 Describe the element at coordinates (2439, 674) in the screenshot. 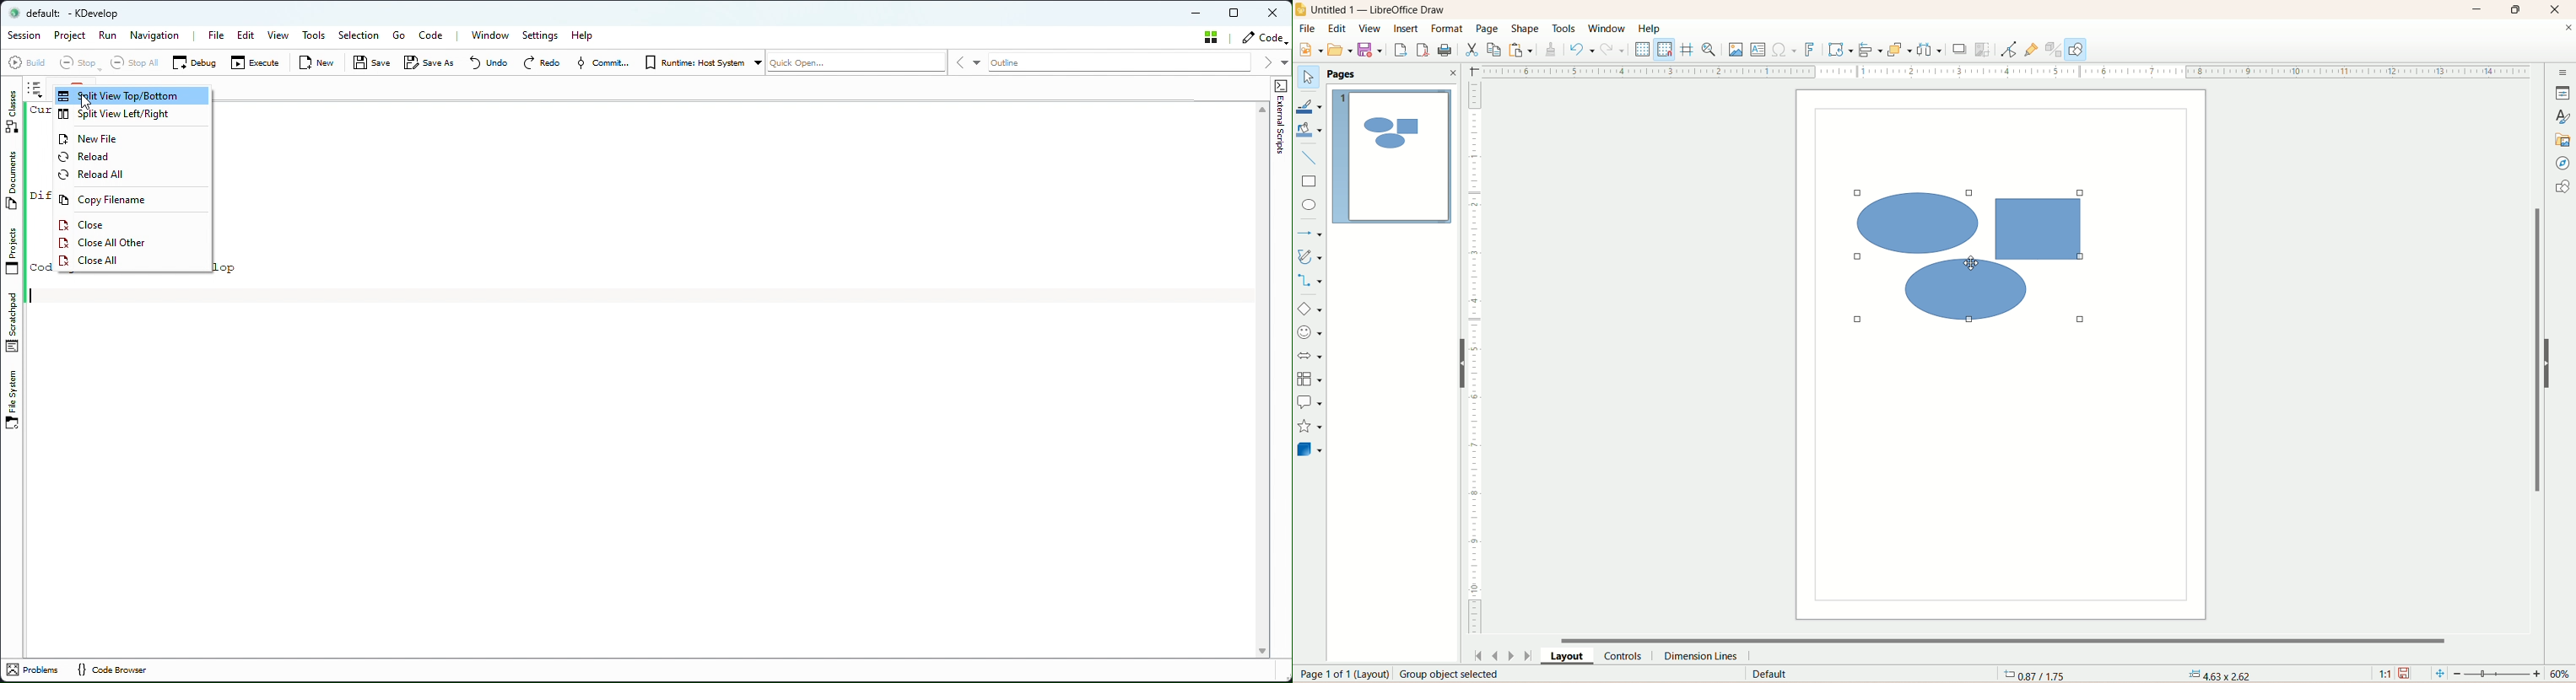

I see `fit page` at that location.